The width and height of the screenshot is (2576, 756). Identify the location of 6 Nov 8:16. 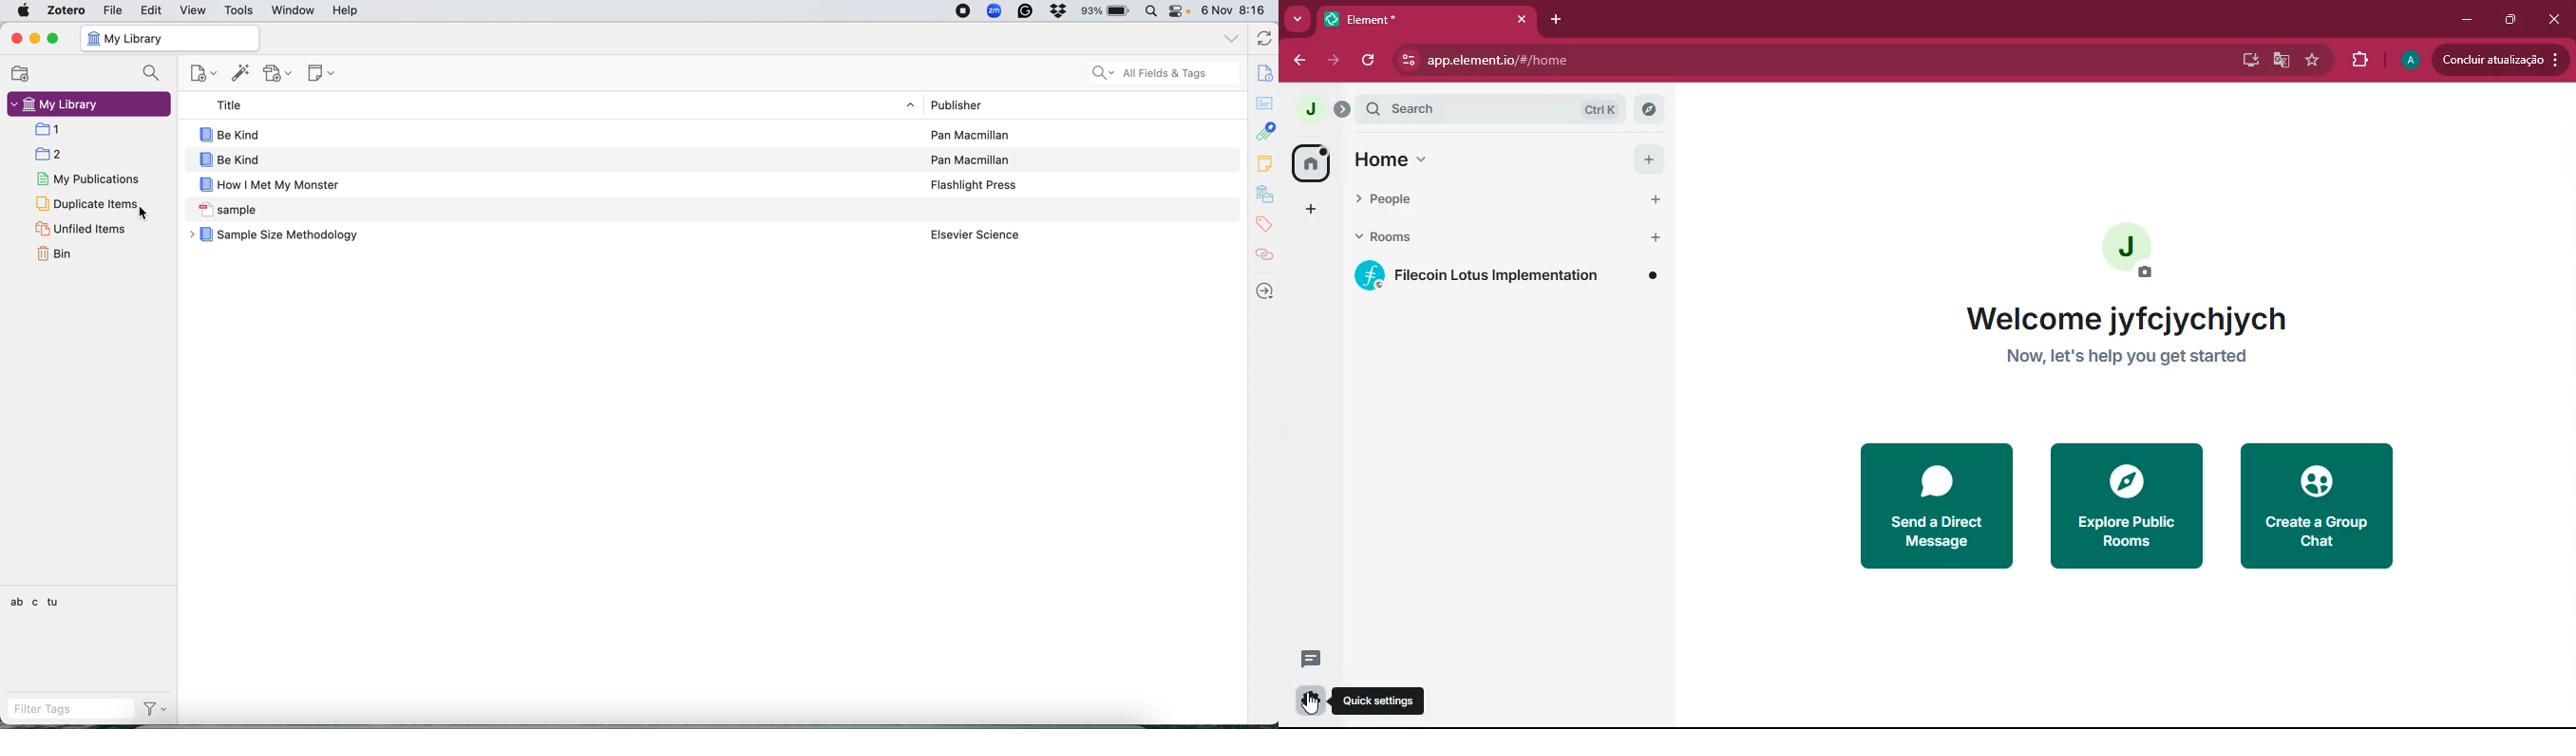
(1237, 12).